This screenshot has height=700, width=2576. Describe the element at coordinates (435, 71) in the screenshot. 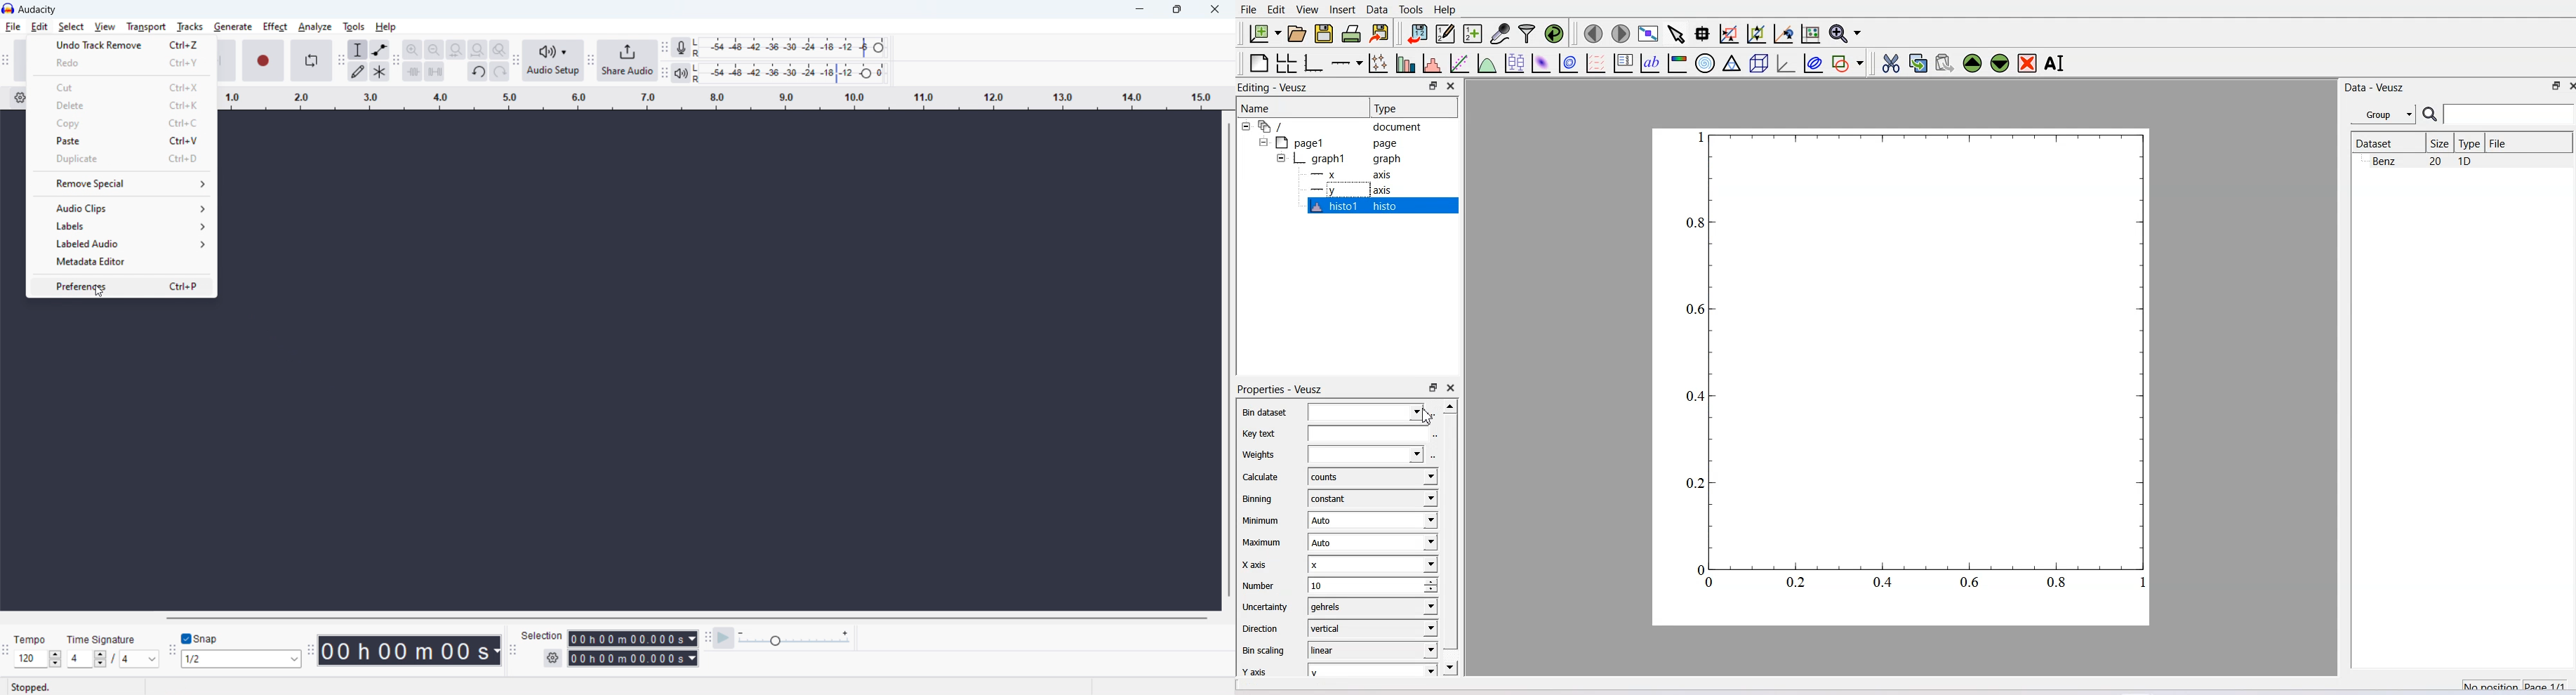

I see `silence audio selection` at that location.